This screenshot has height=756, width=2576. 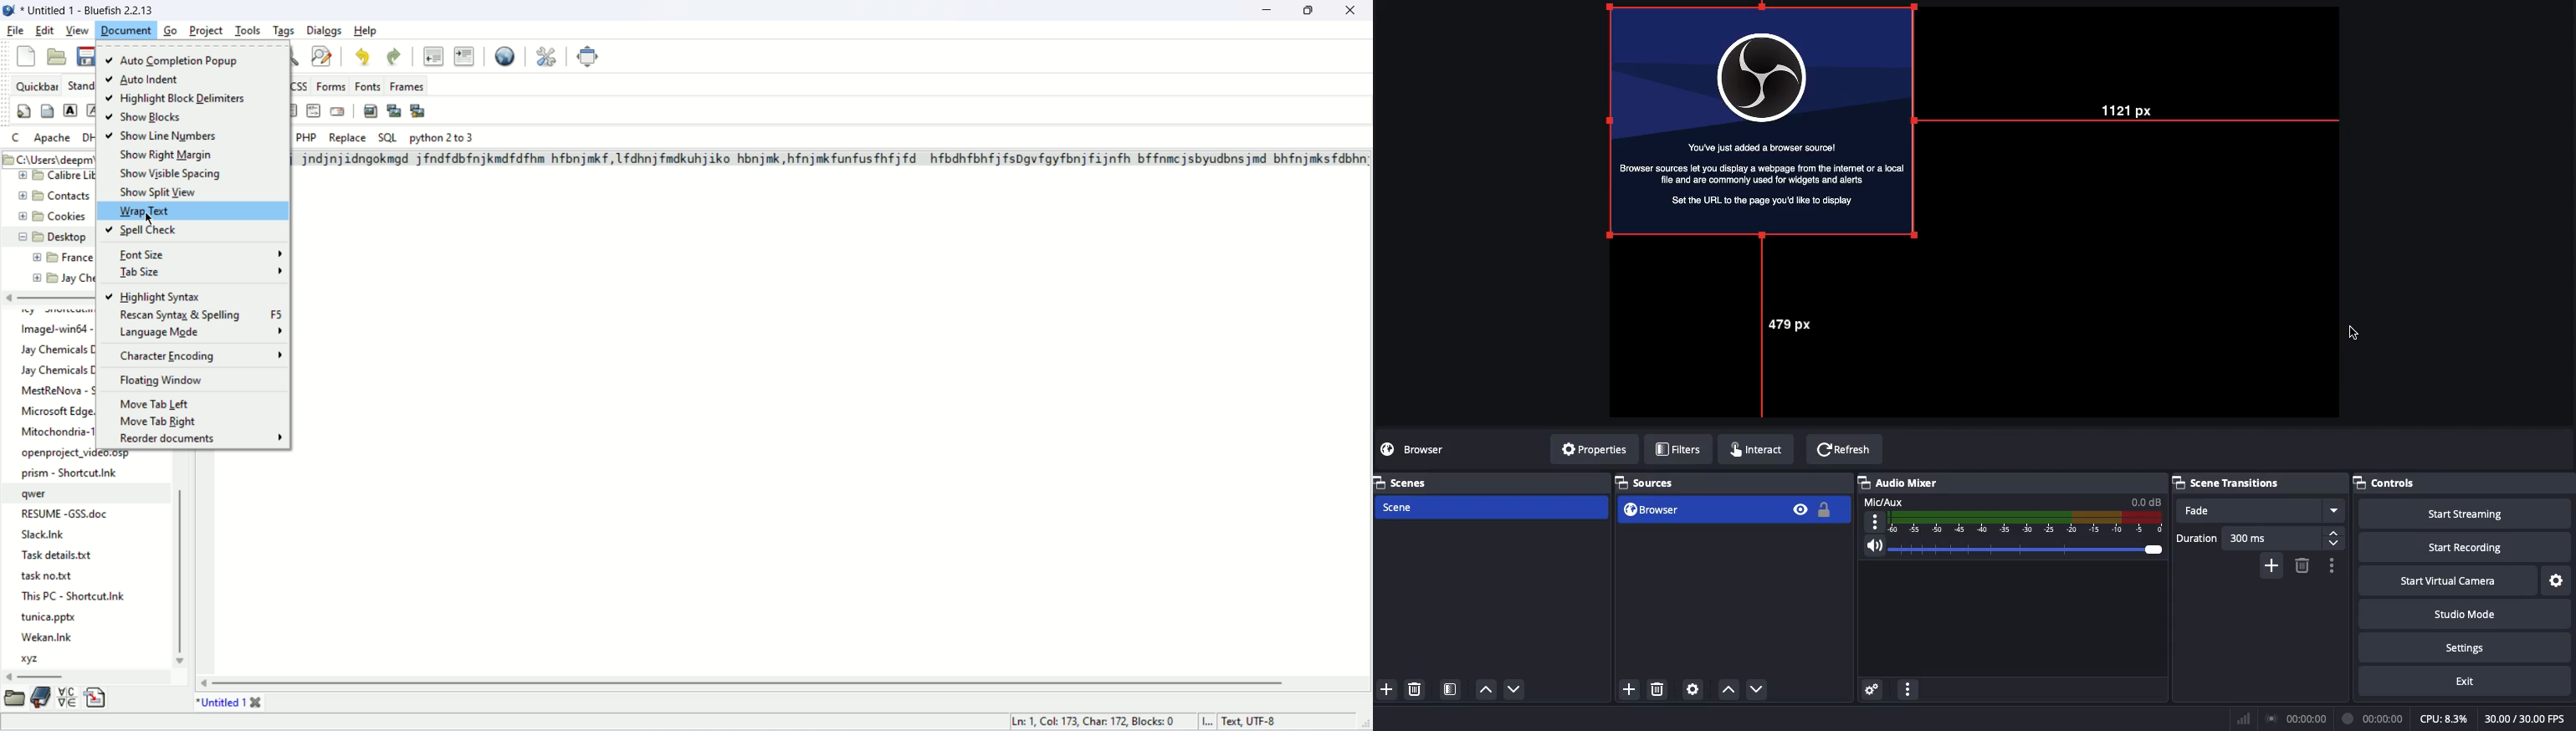 I want to click on file, so click(x=17, y=30).